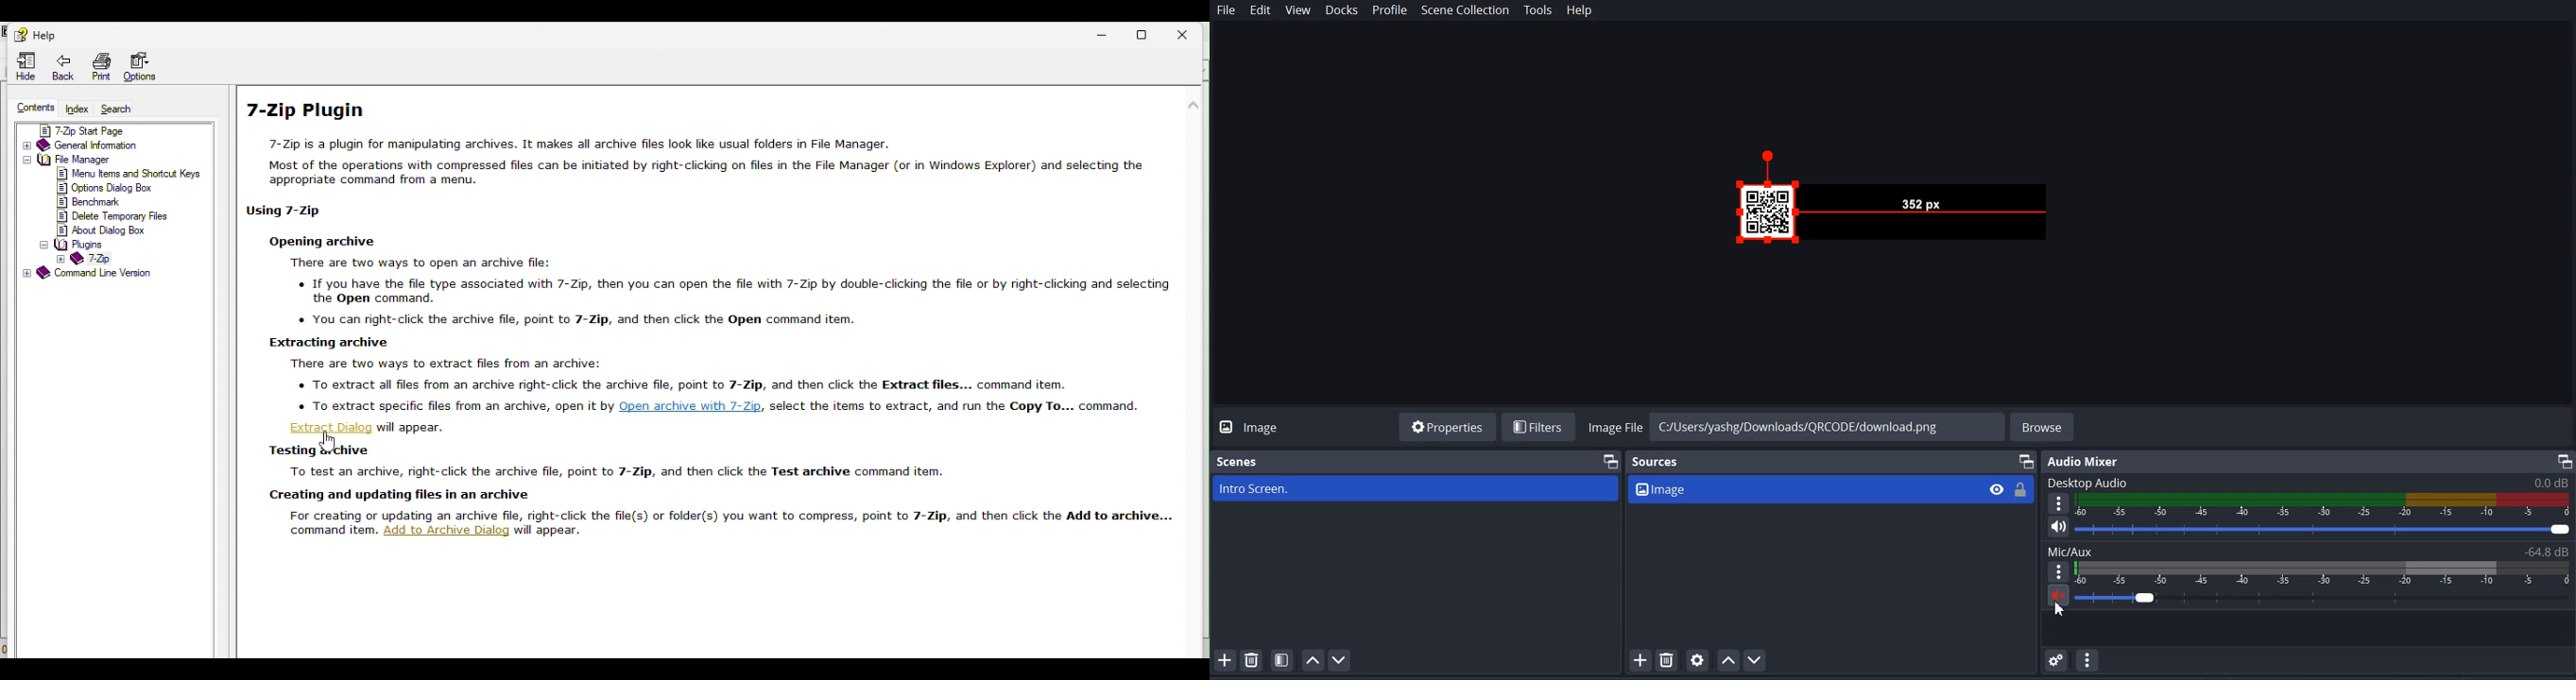 The width and height of the screenshot is (2576, 700). Describe the element at coordinates (447, 531) in the screenshot. I see `add` at that location.